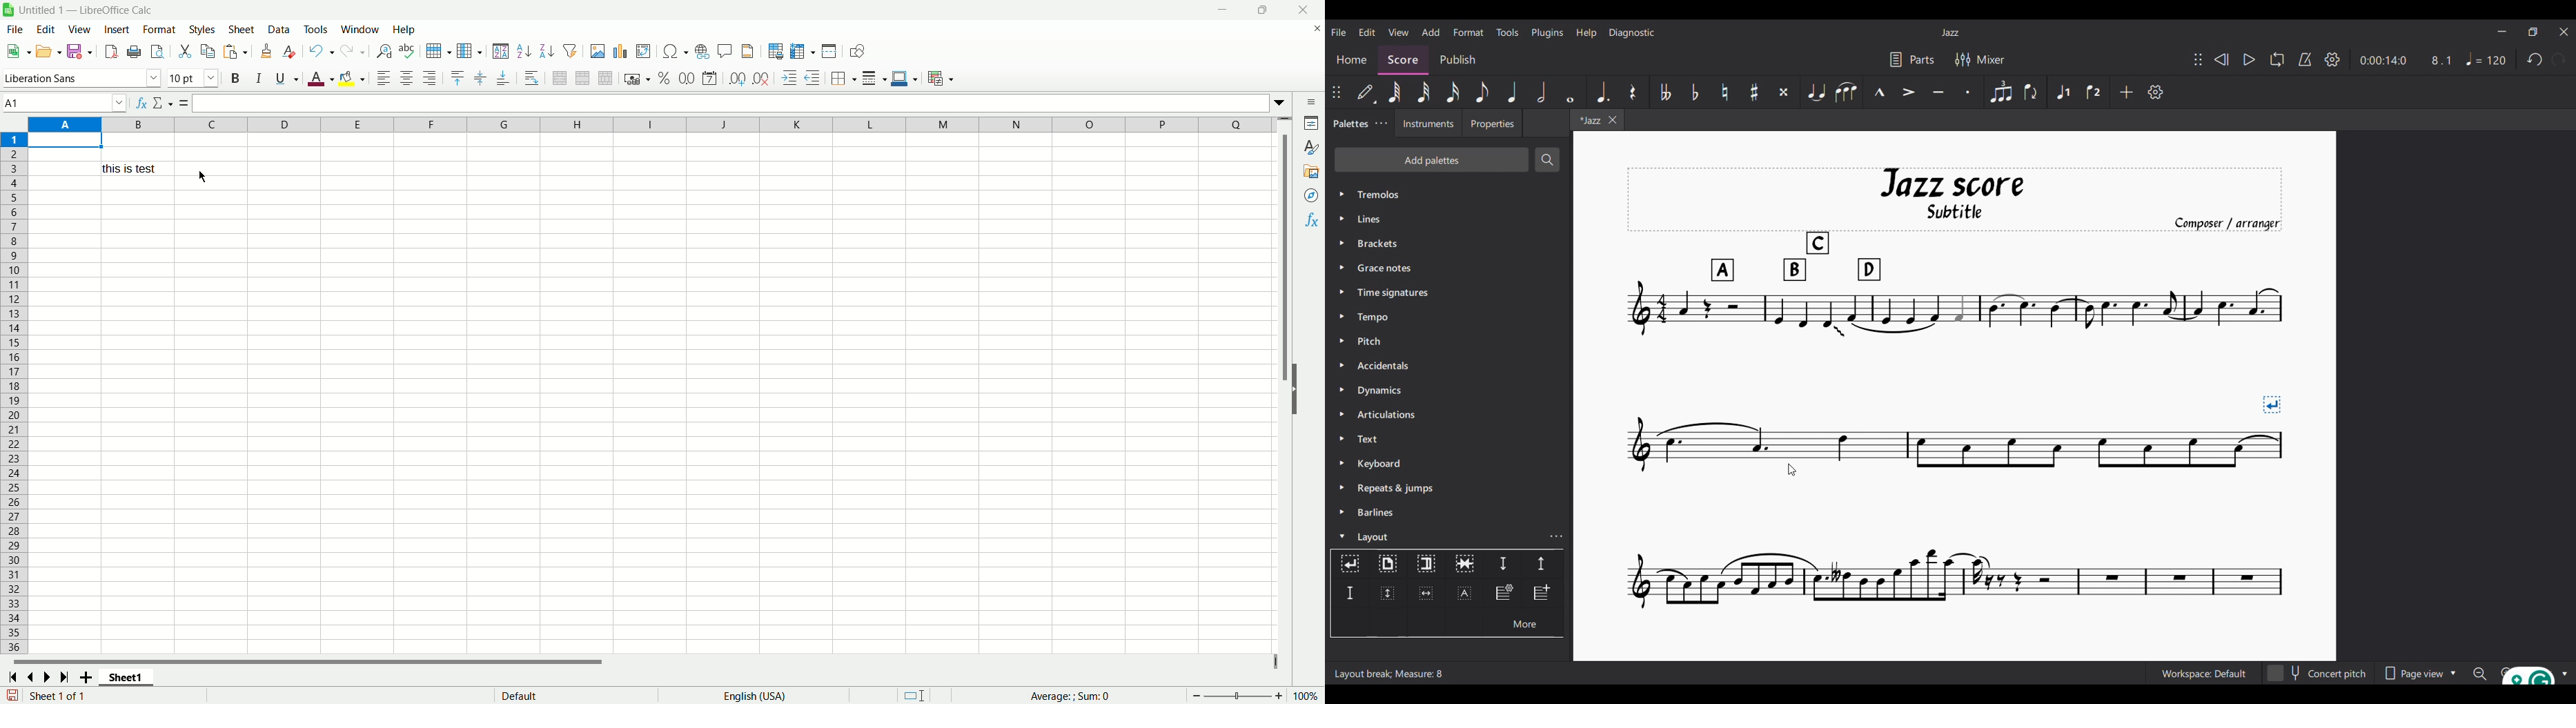  What do you see at coordinates (81, 30) in the screenshot?
I see `view` at bounding box center [81, 30].